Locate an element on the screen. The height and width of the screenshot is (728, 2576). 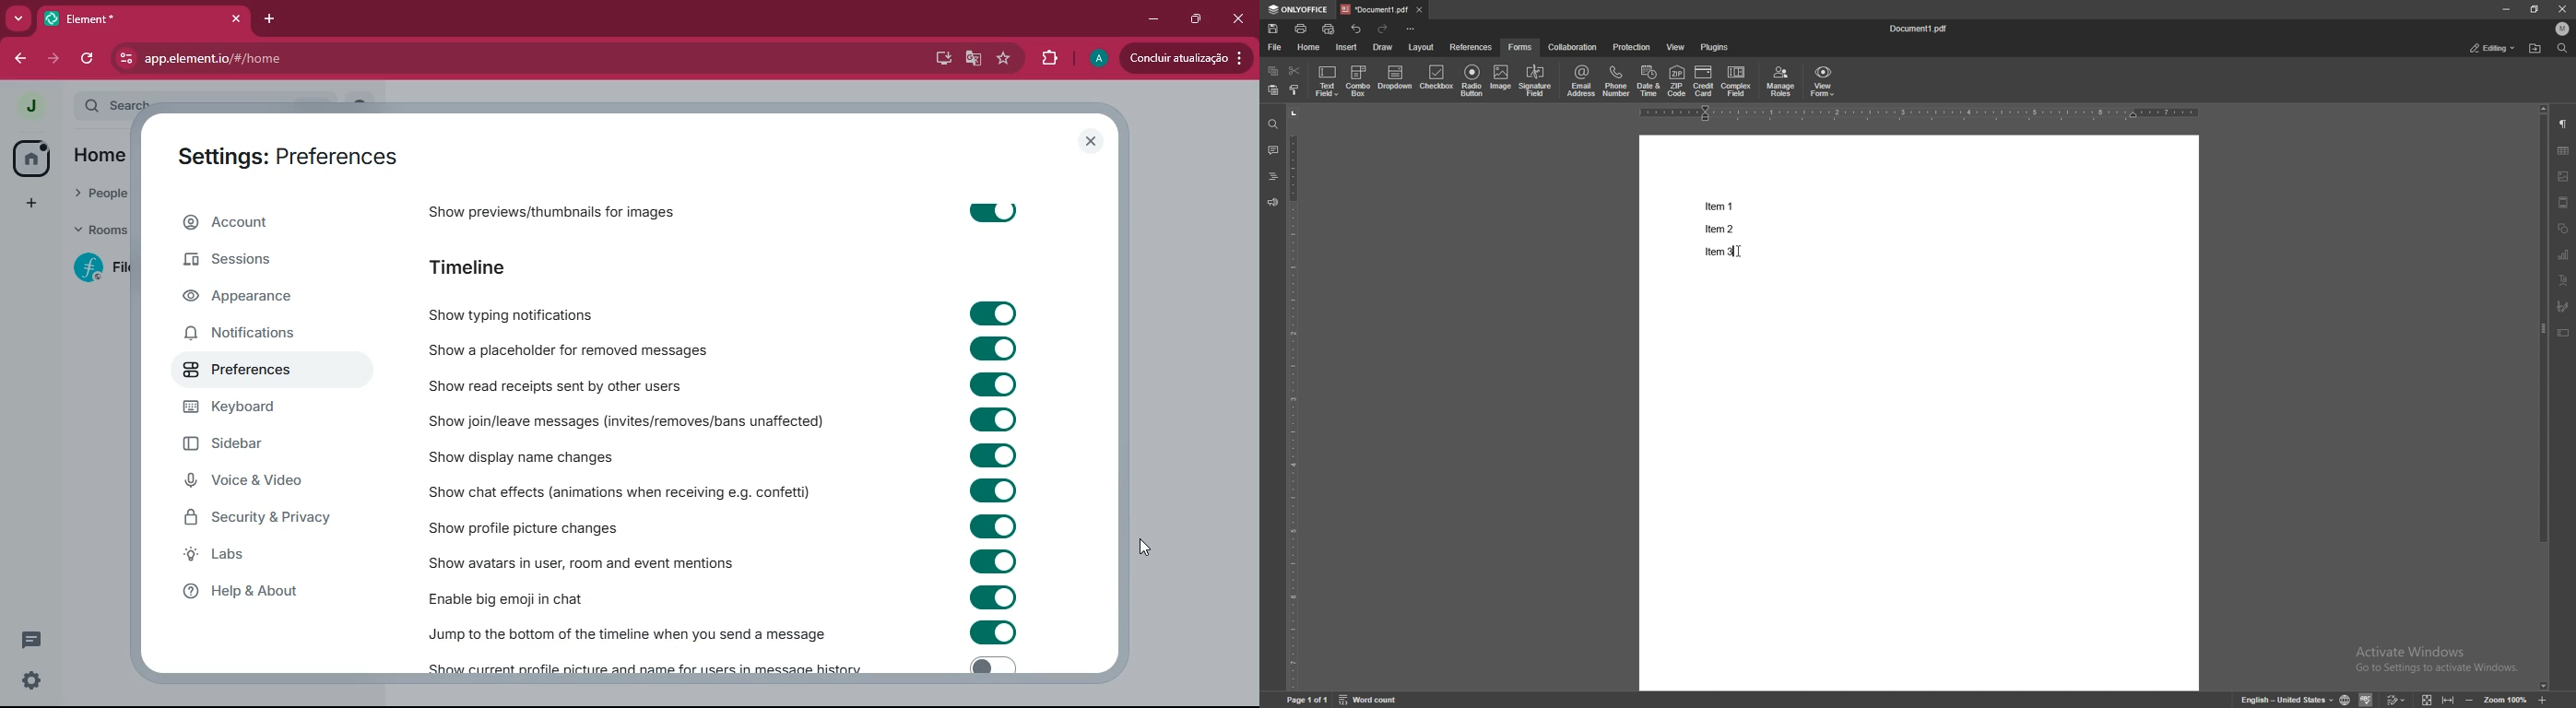
add tab is located at coordinates (270, 18).